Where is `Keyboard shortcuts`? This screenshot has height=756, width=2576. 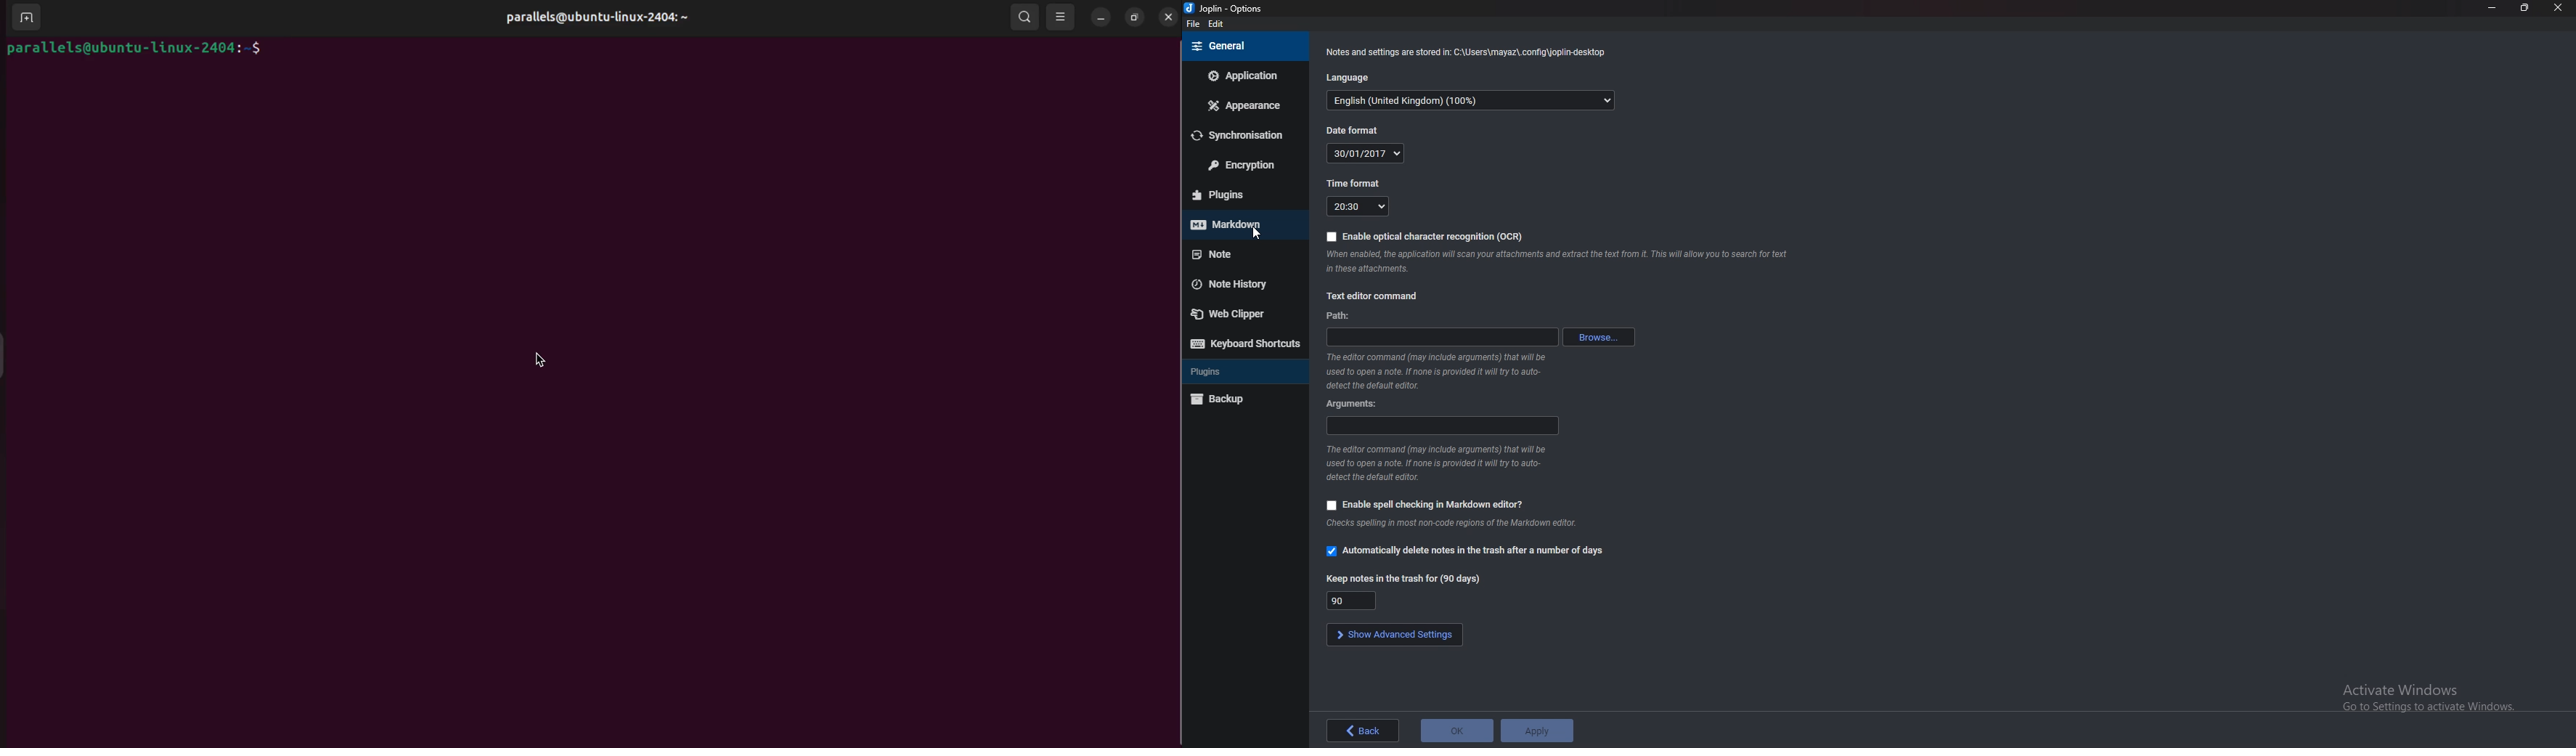 Keyboard shortcuts is located at coordinates (1245, 343).